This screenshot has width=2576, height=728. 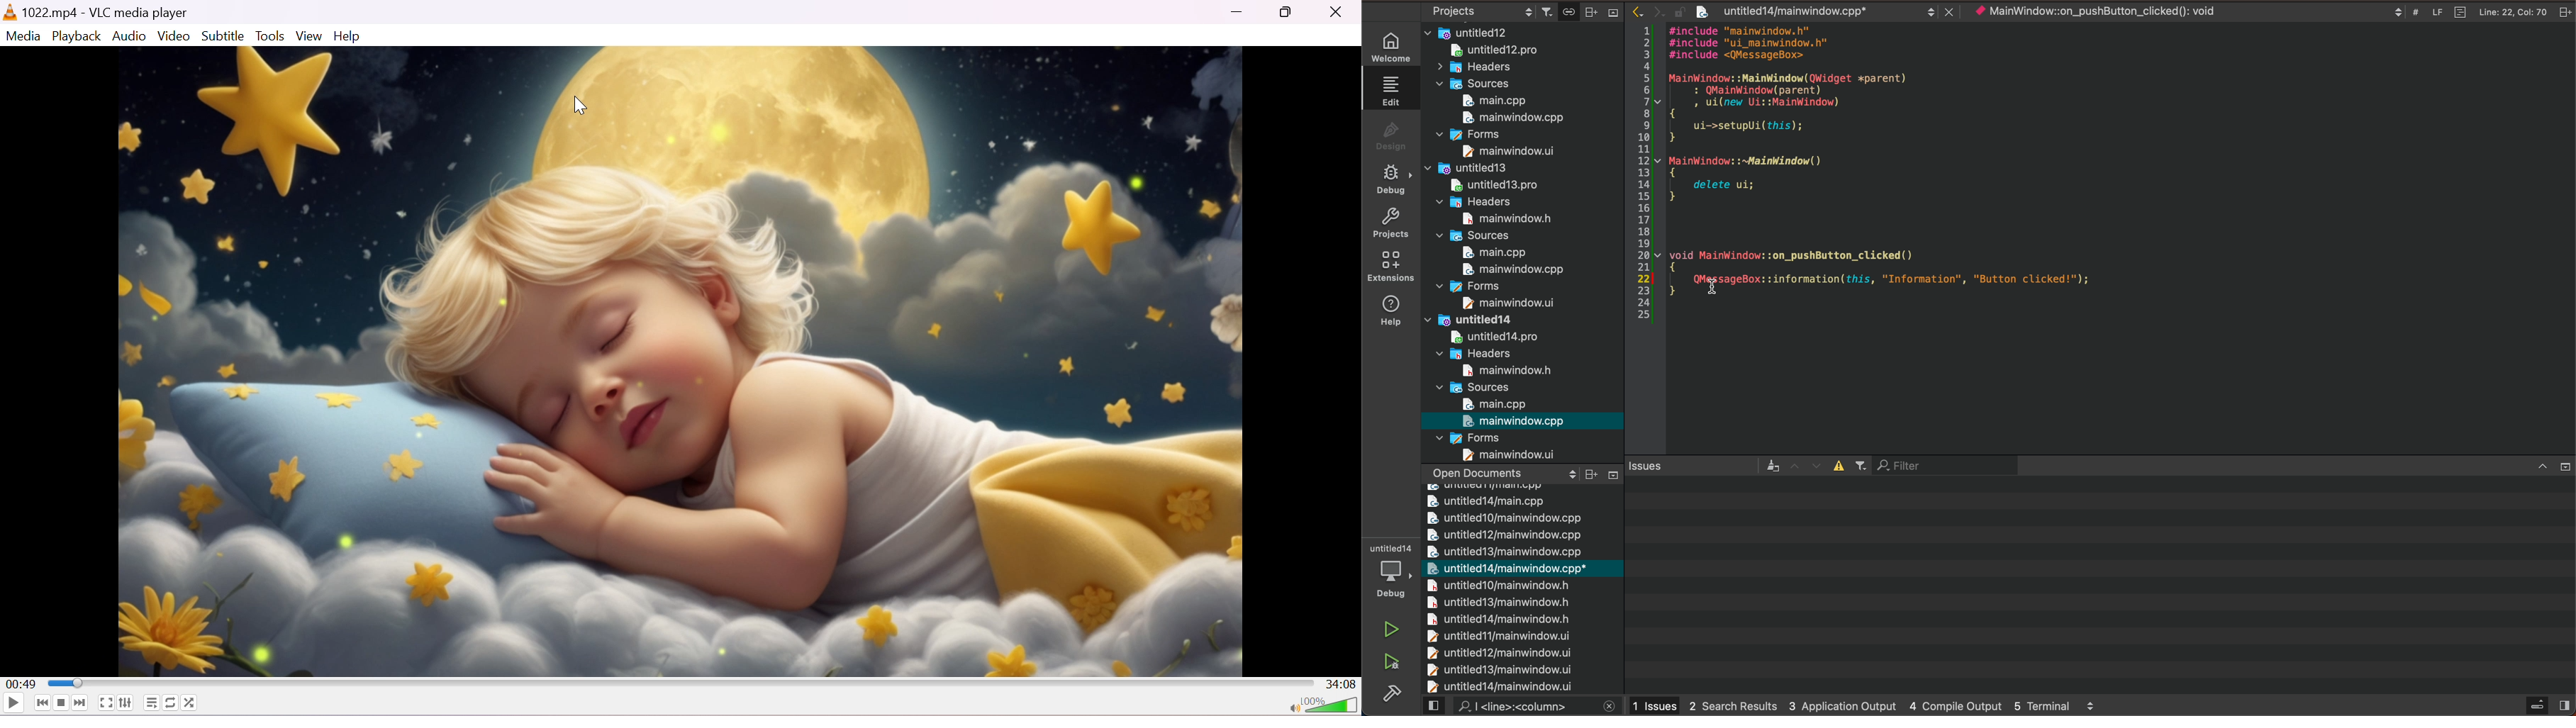 What do you see at coordinates (1393, 90) in the screenshot?
I see `EDIT` at bounding box center [1393, 90].